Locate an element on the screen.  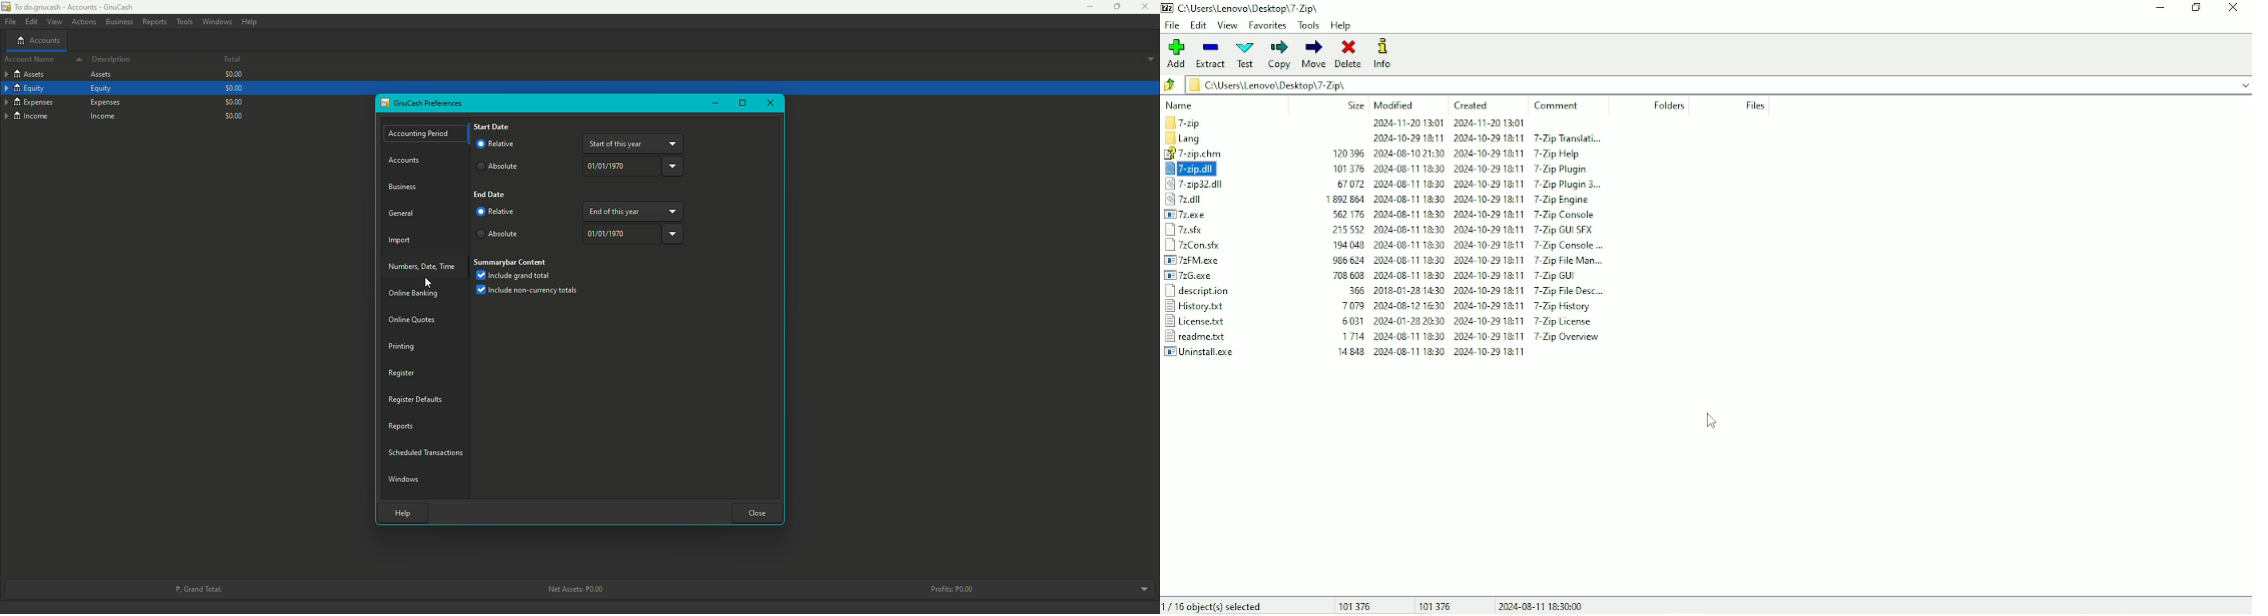
Tools is located at coordinates (184, 22).